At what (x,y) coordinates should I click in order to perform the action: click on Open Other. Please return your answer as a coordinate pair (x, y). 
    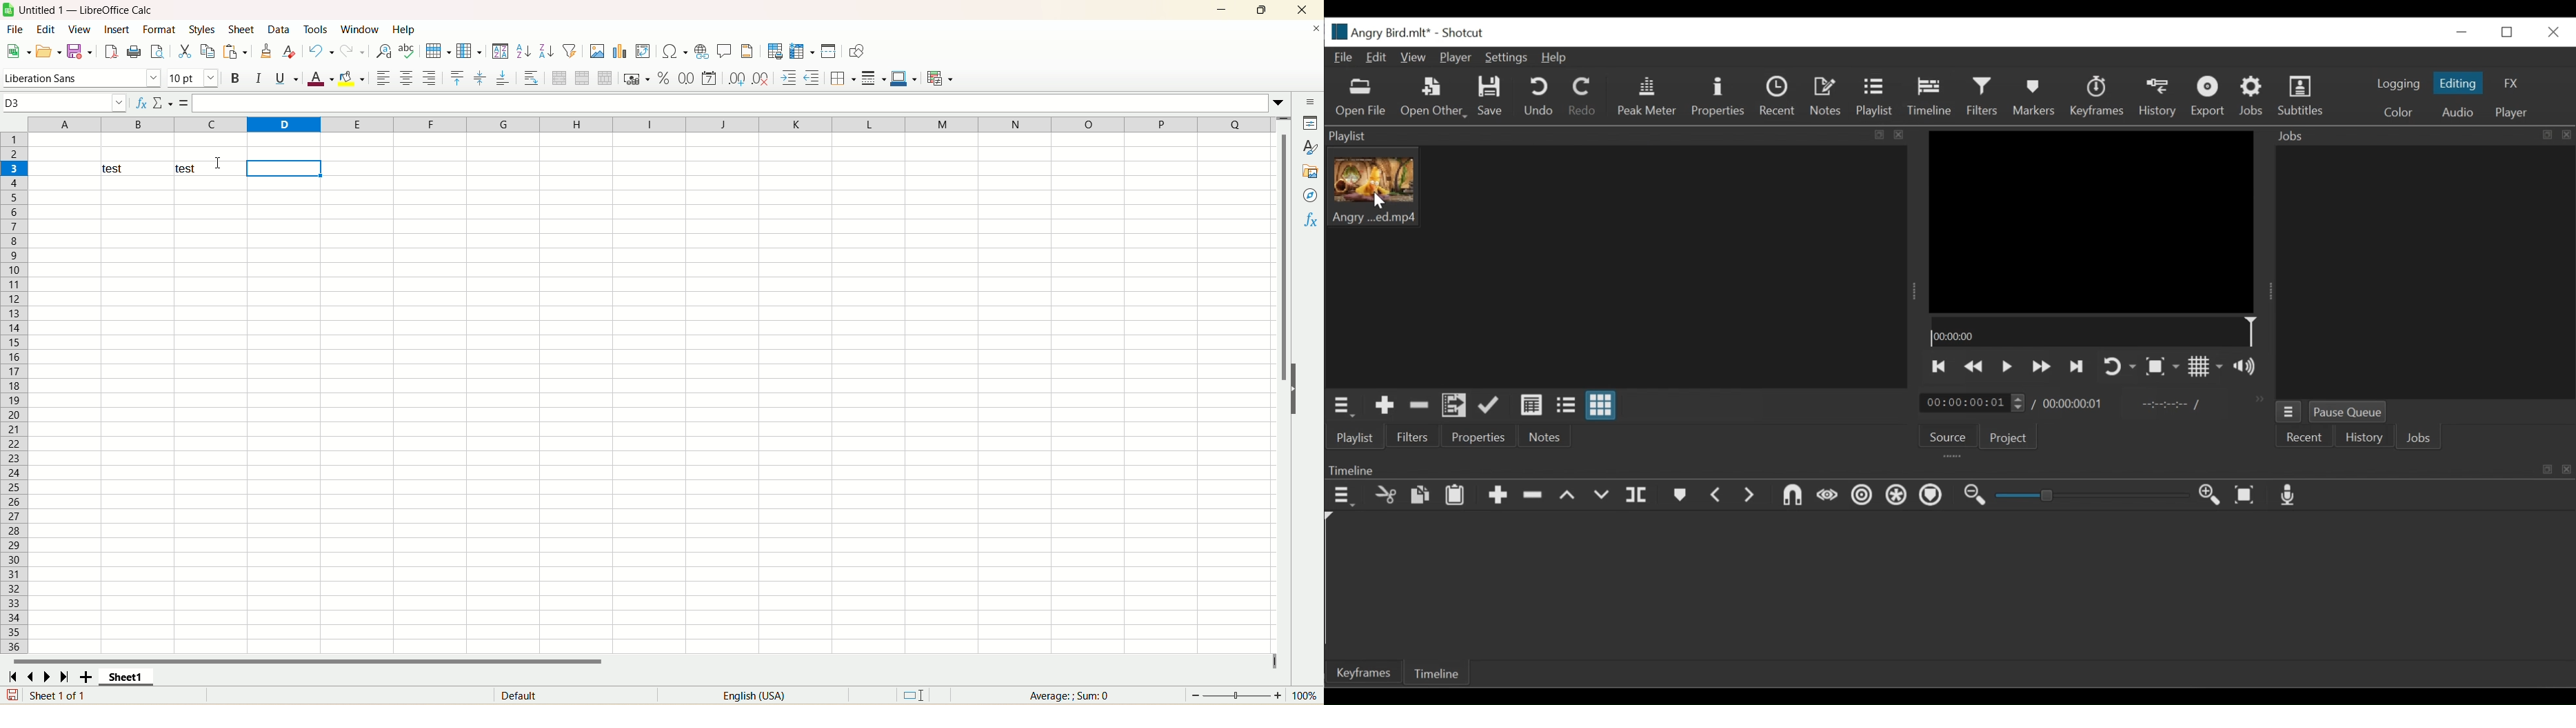
    Looking at the image, I should click on (1435, 97).